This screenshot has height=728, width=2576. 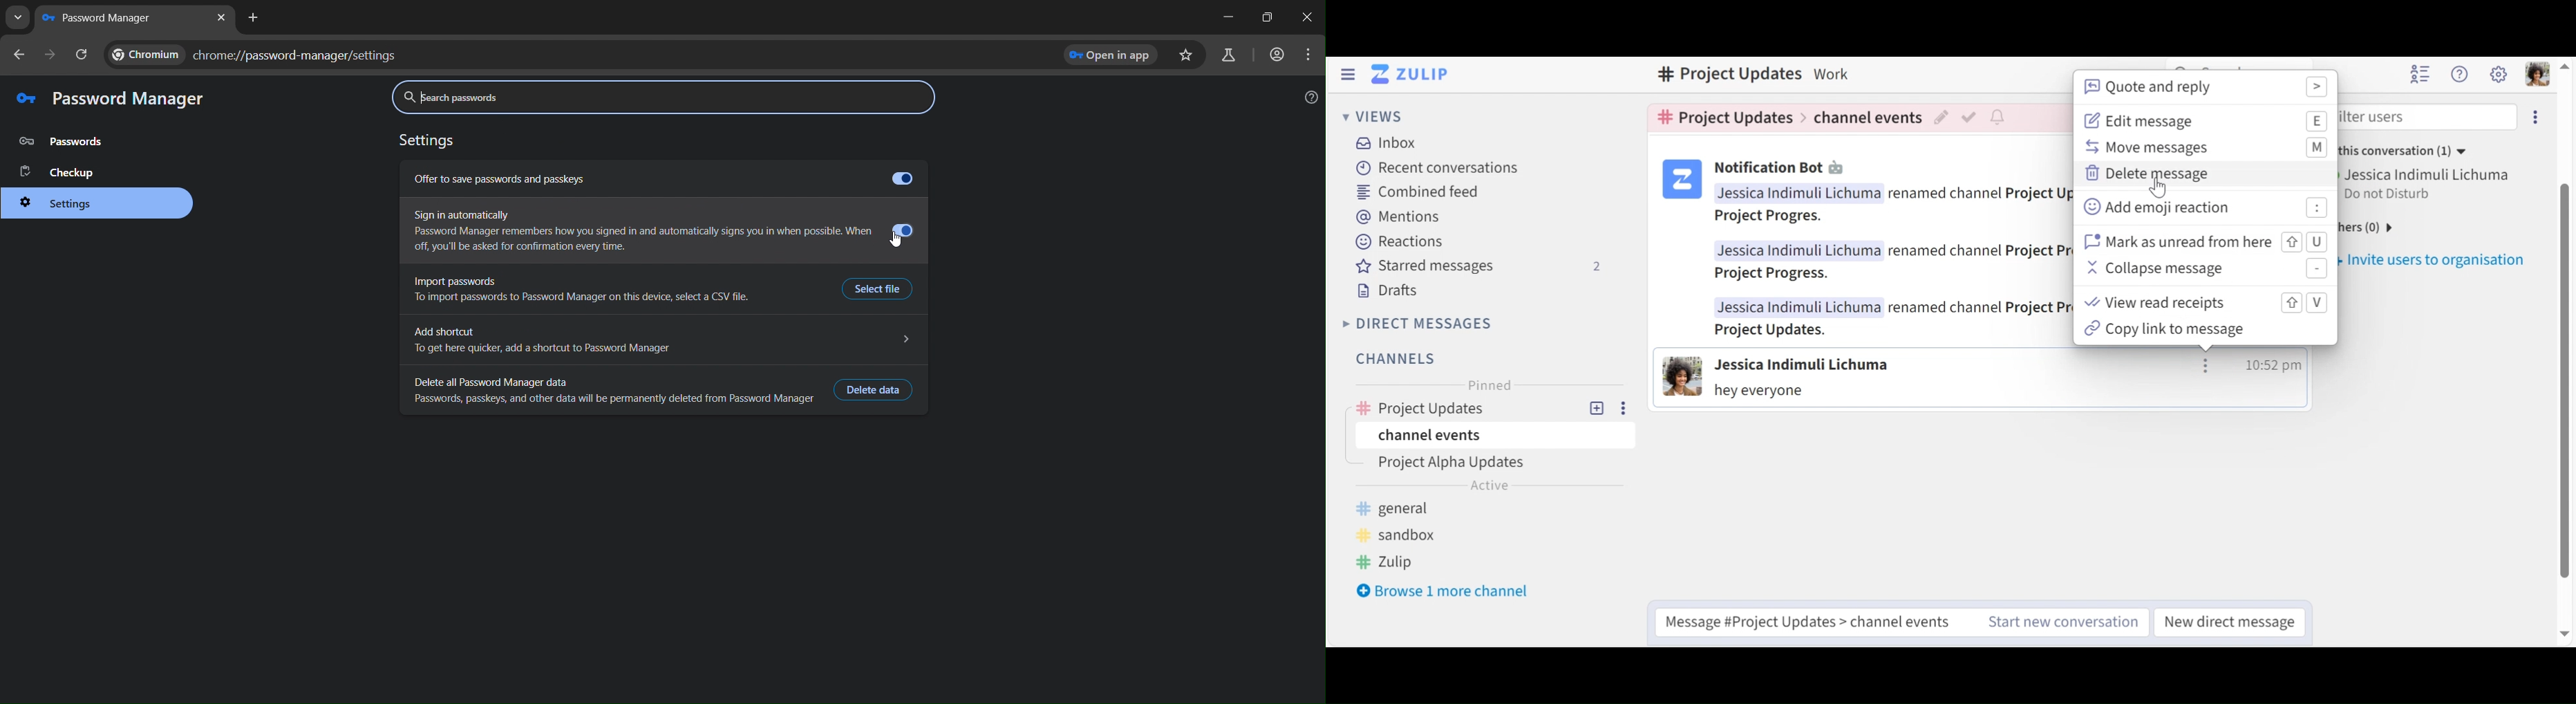 What do you see at coordinates (1278, 55) in the screenshot?
I see `accounts` at bounding box center [1278, 55].